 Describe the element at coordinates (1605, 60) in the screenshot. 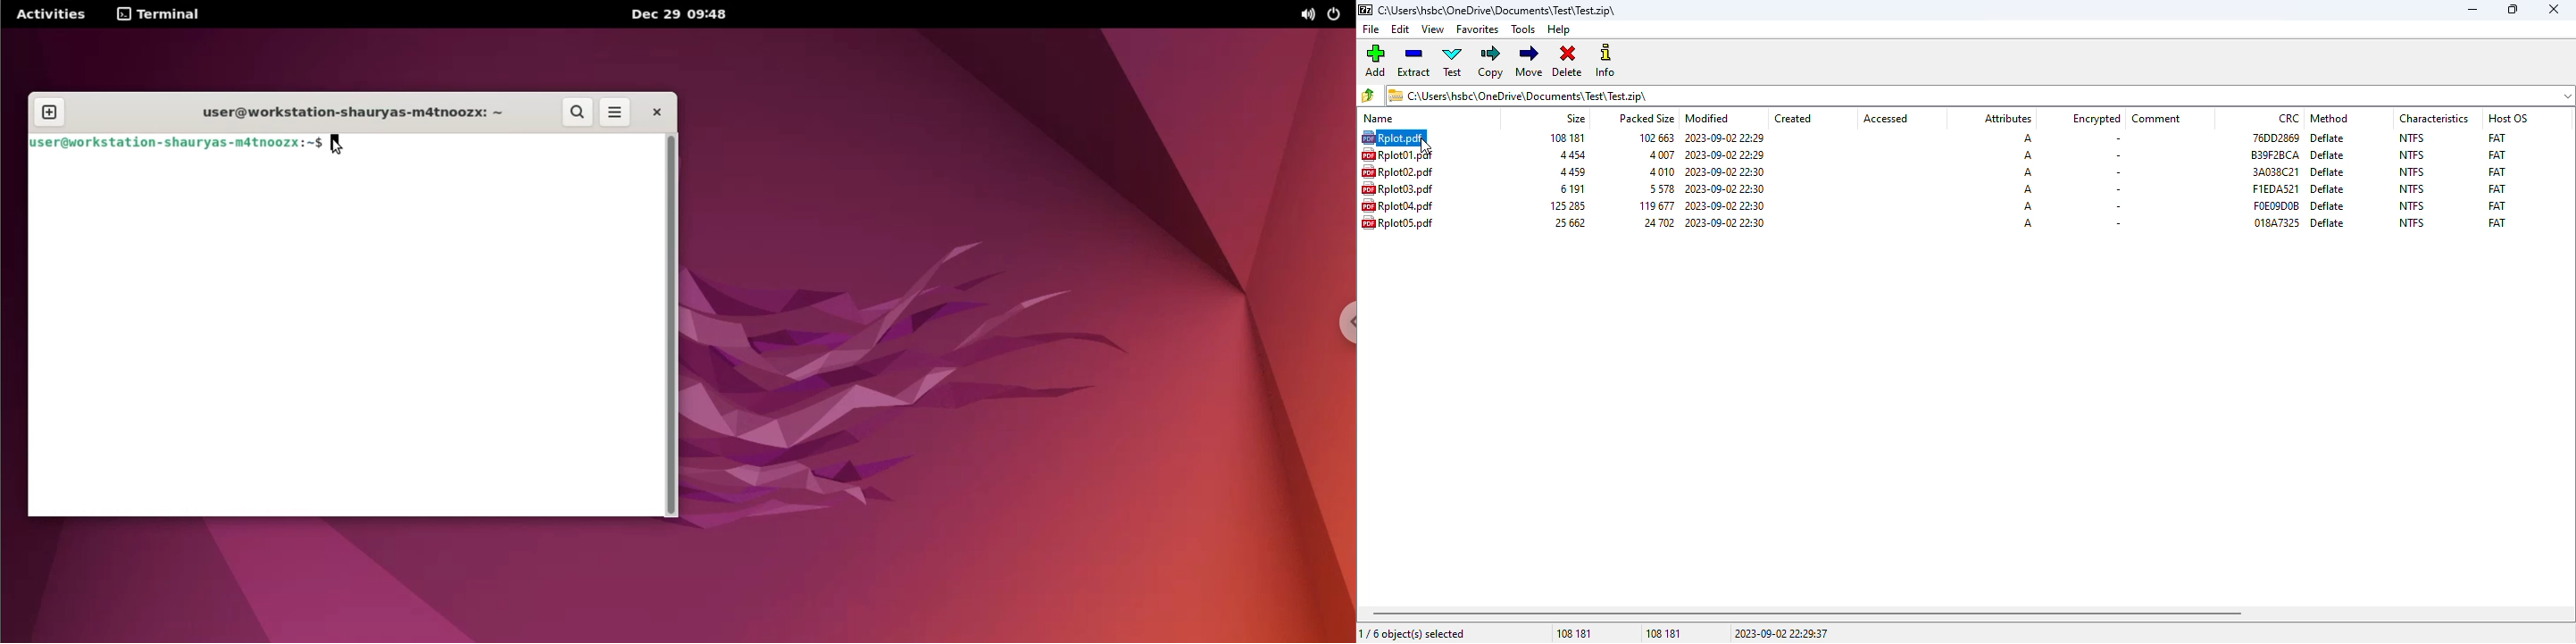

I see `info` at that location.